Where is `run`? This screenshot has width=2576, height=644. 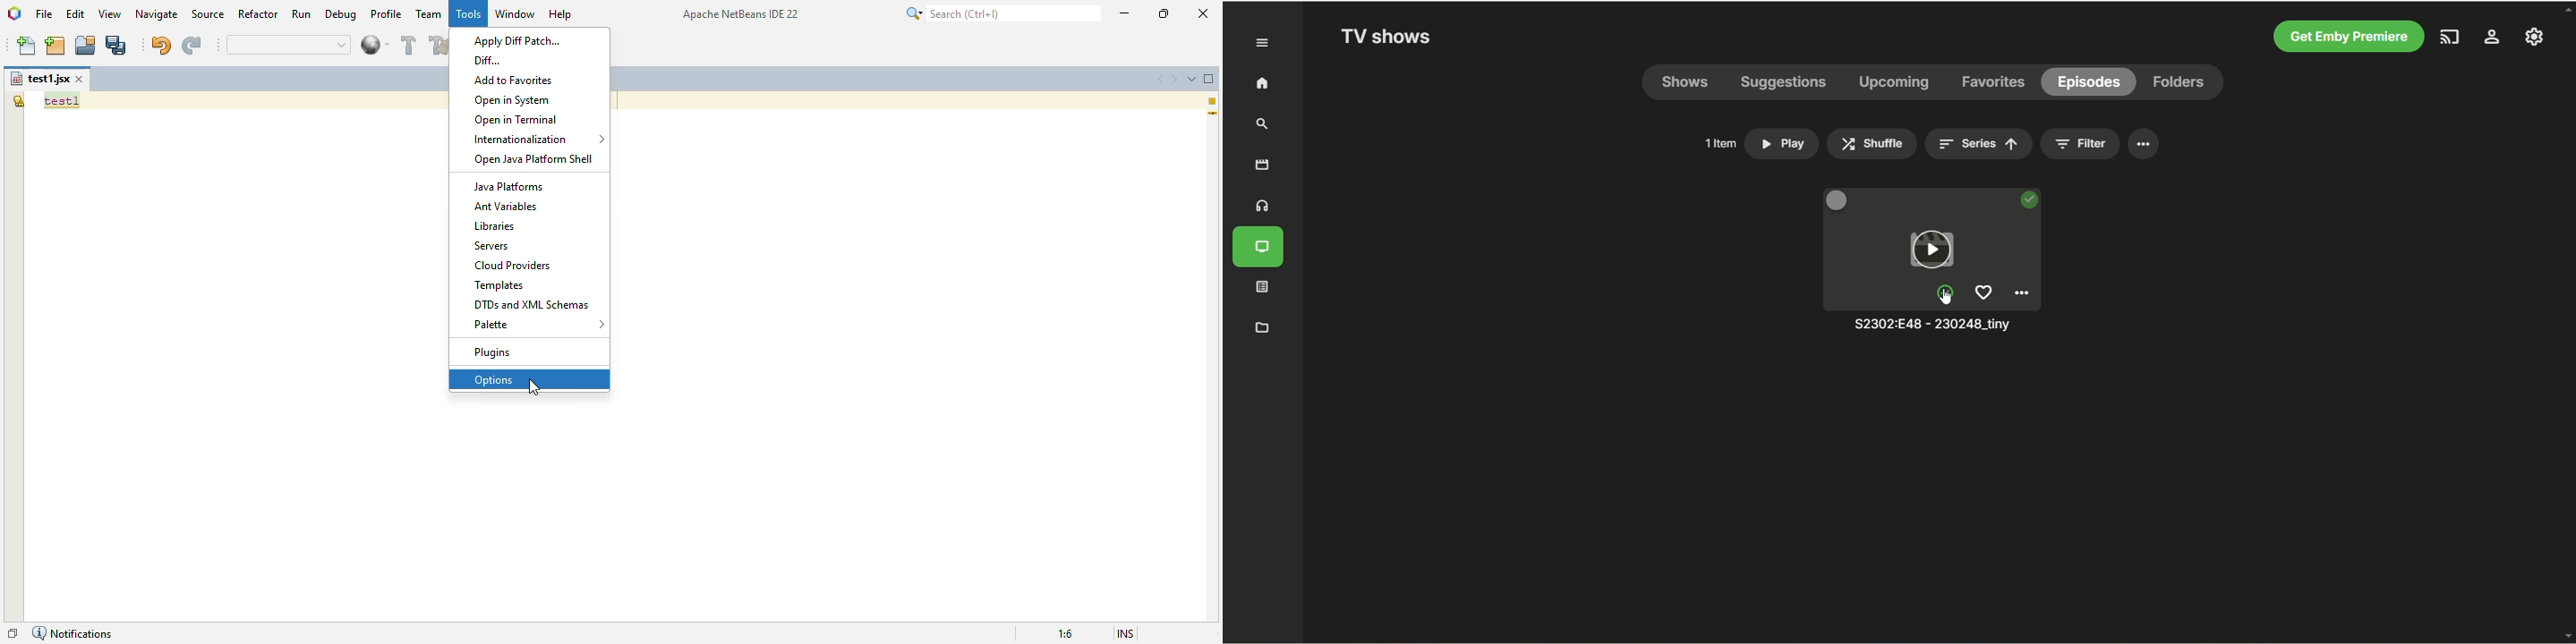 run is located at coordinates (302, 14).